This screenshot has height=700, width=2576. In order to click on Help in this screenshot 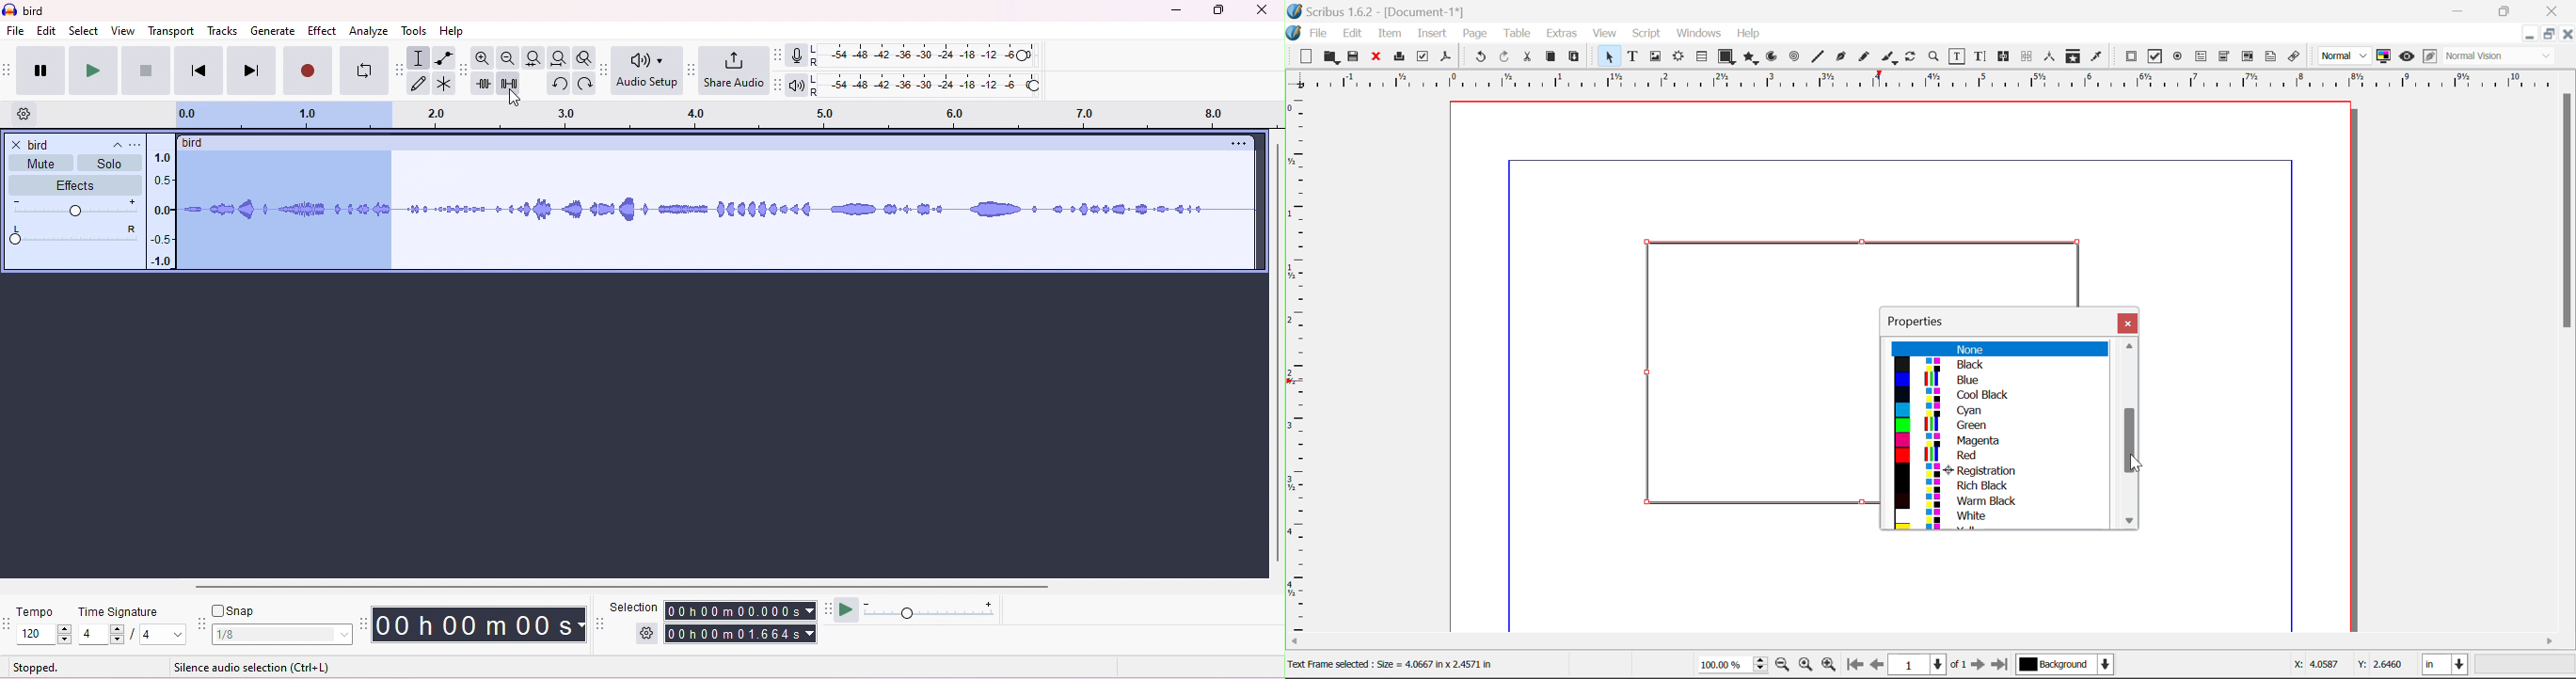, I will do `click(1749, 34)`.